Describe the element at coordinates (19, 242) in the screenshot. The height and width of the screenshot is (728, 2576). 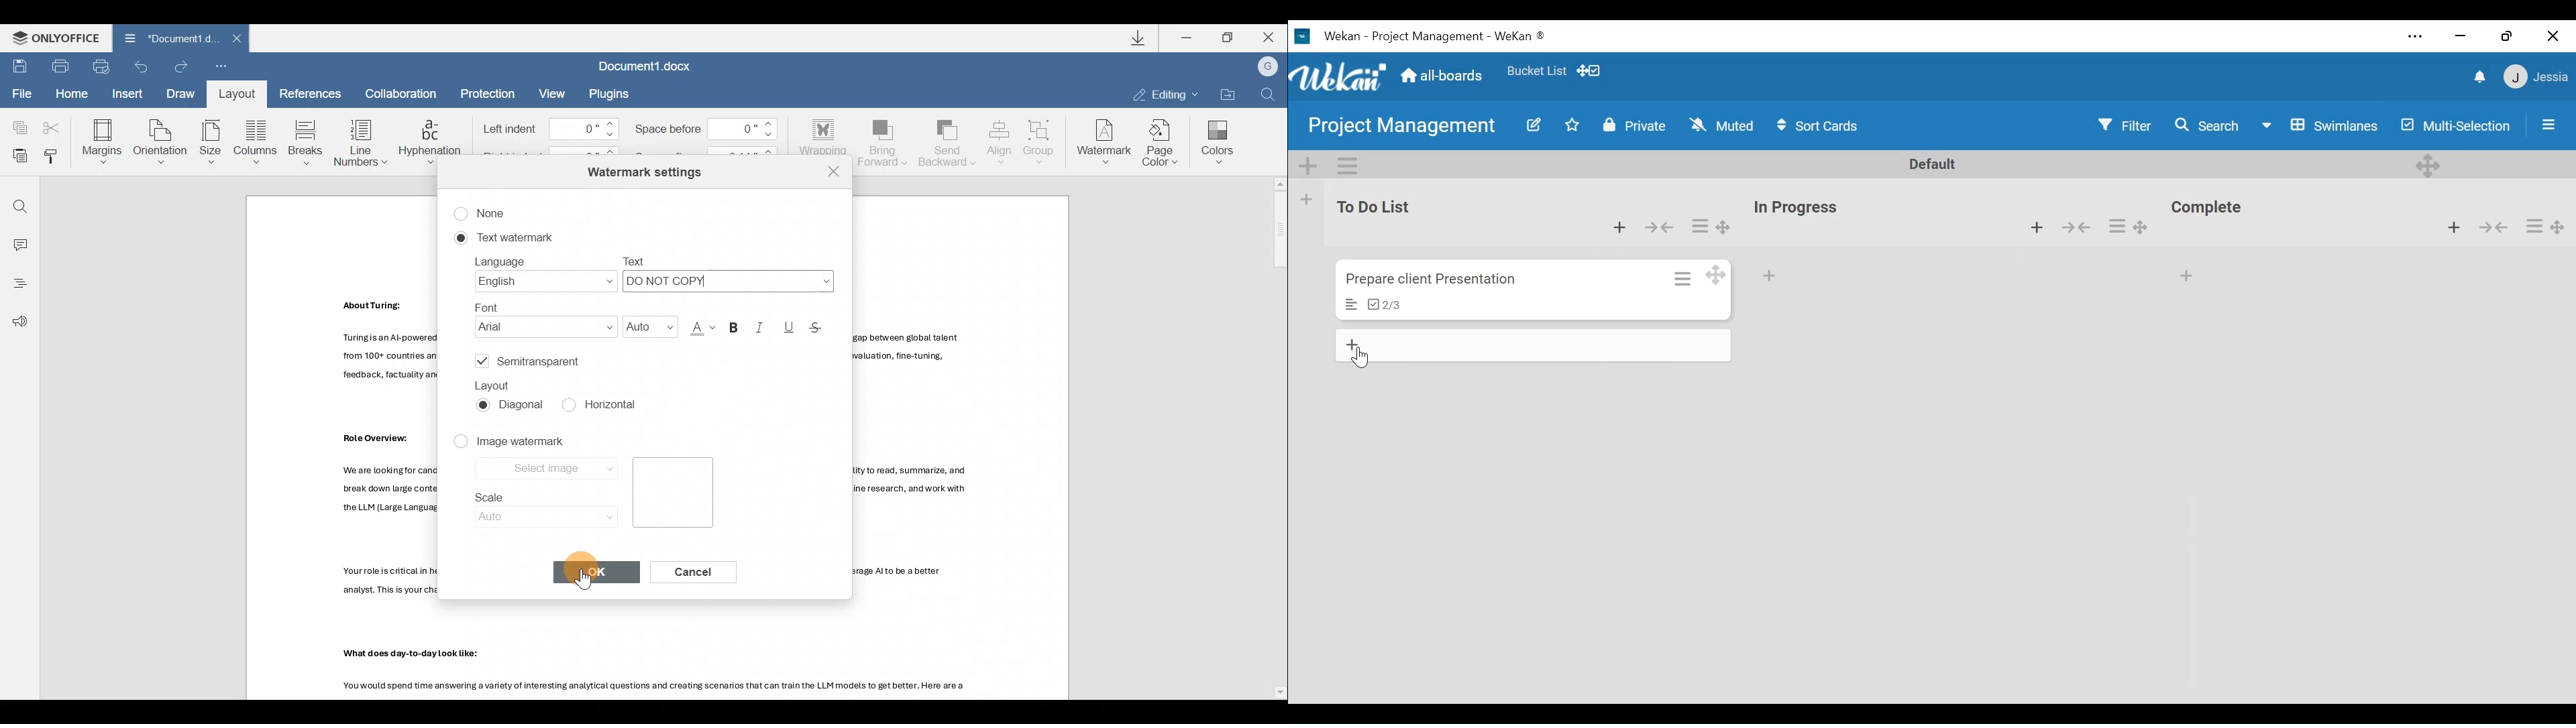
I see `Comment` at that location.